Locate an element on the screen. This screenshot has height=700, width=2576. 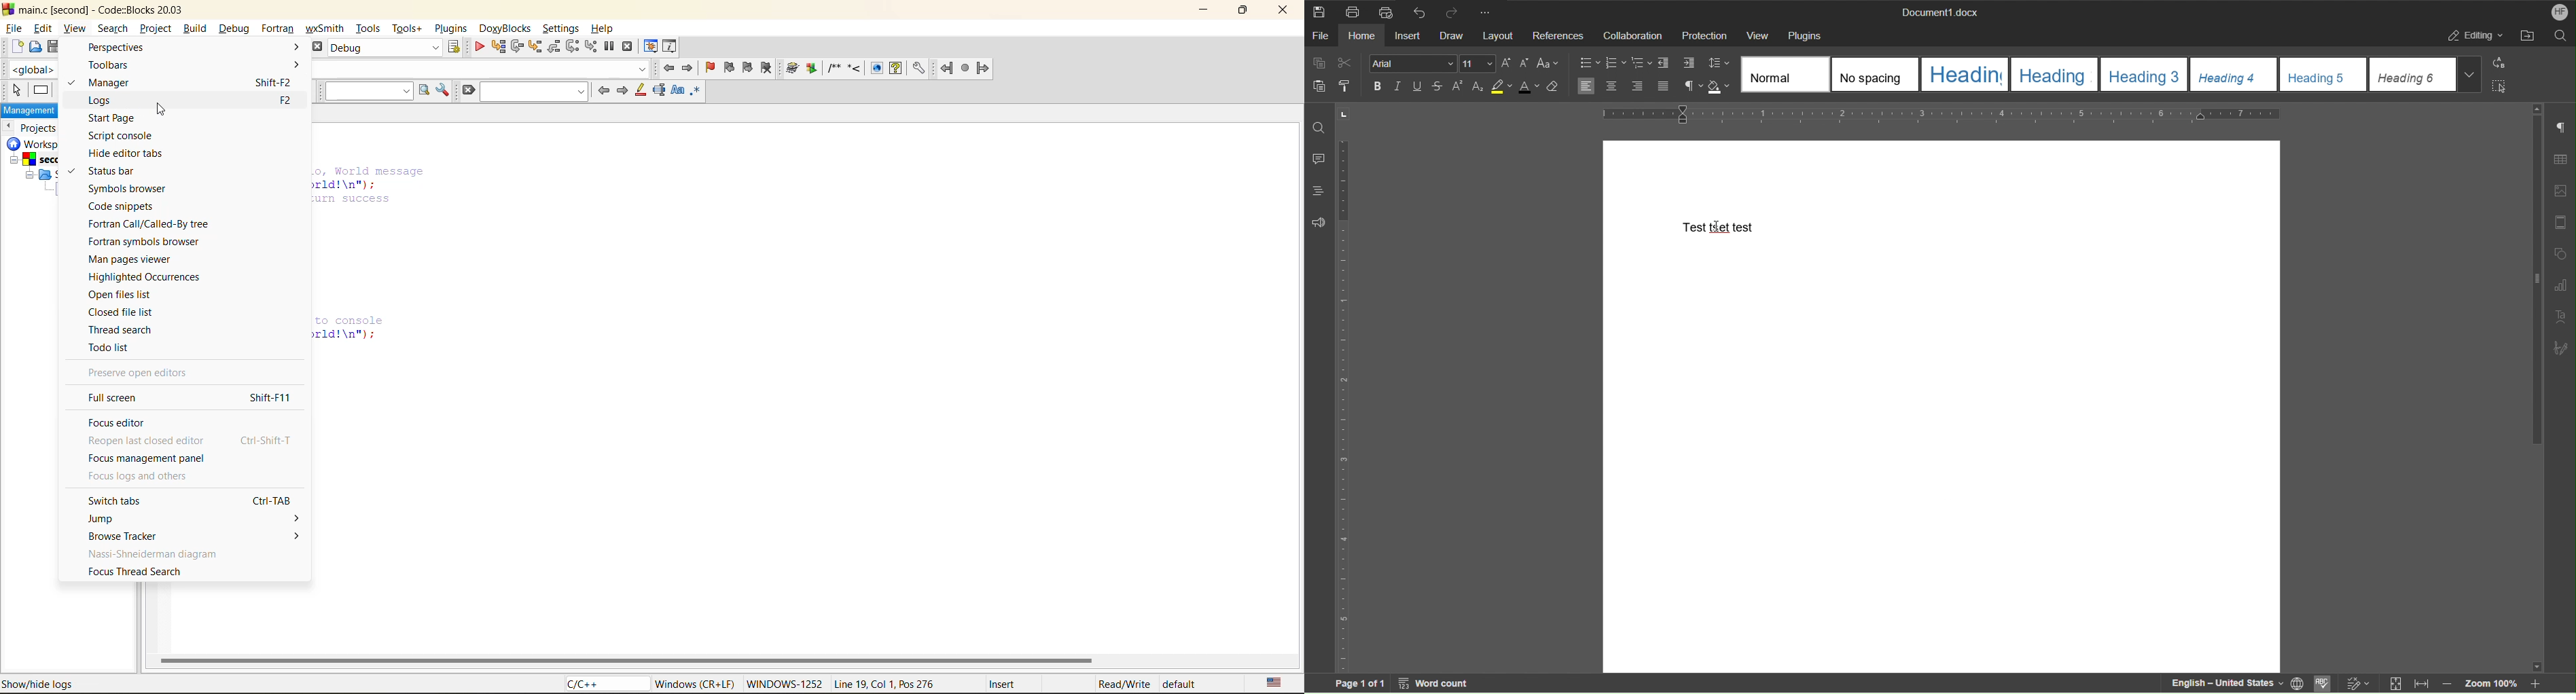
Ctrl-TAB is located at coordinates (270, 498).